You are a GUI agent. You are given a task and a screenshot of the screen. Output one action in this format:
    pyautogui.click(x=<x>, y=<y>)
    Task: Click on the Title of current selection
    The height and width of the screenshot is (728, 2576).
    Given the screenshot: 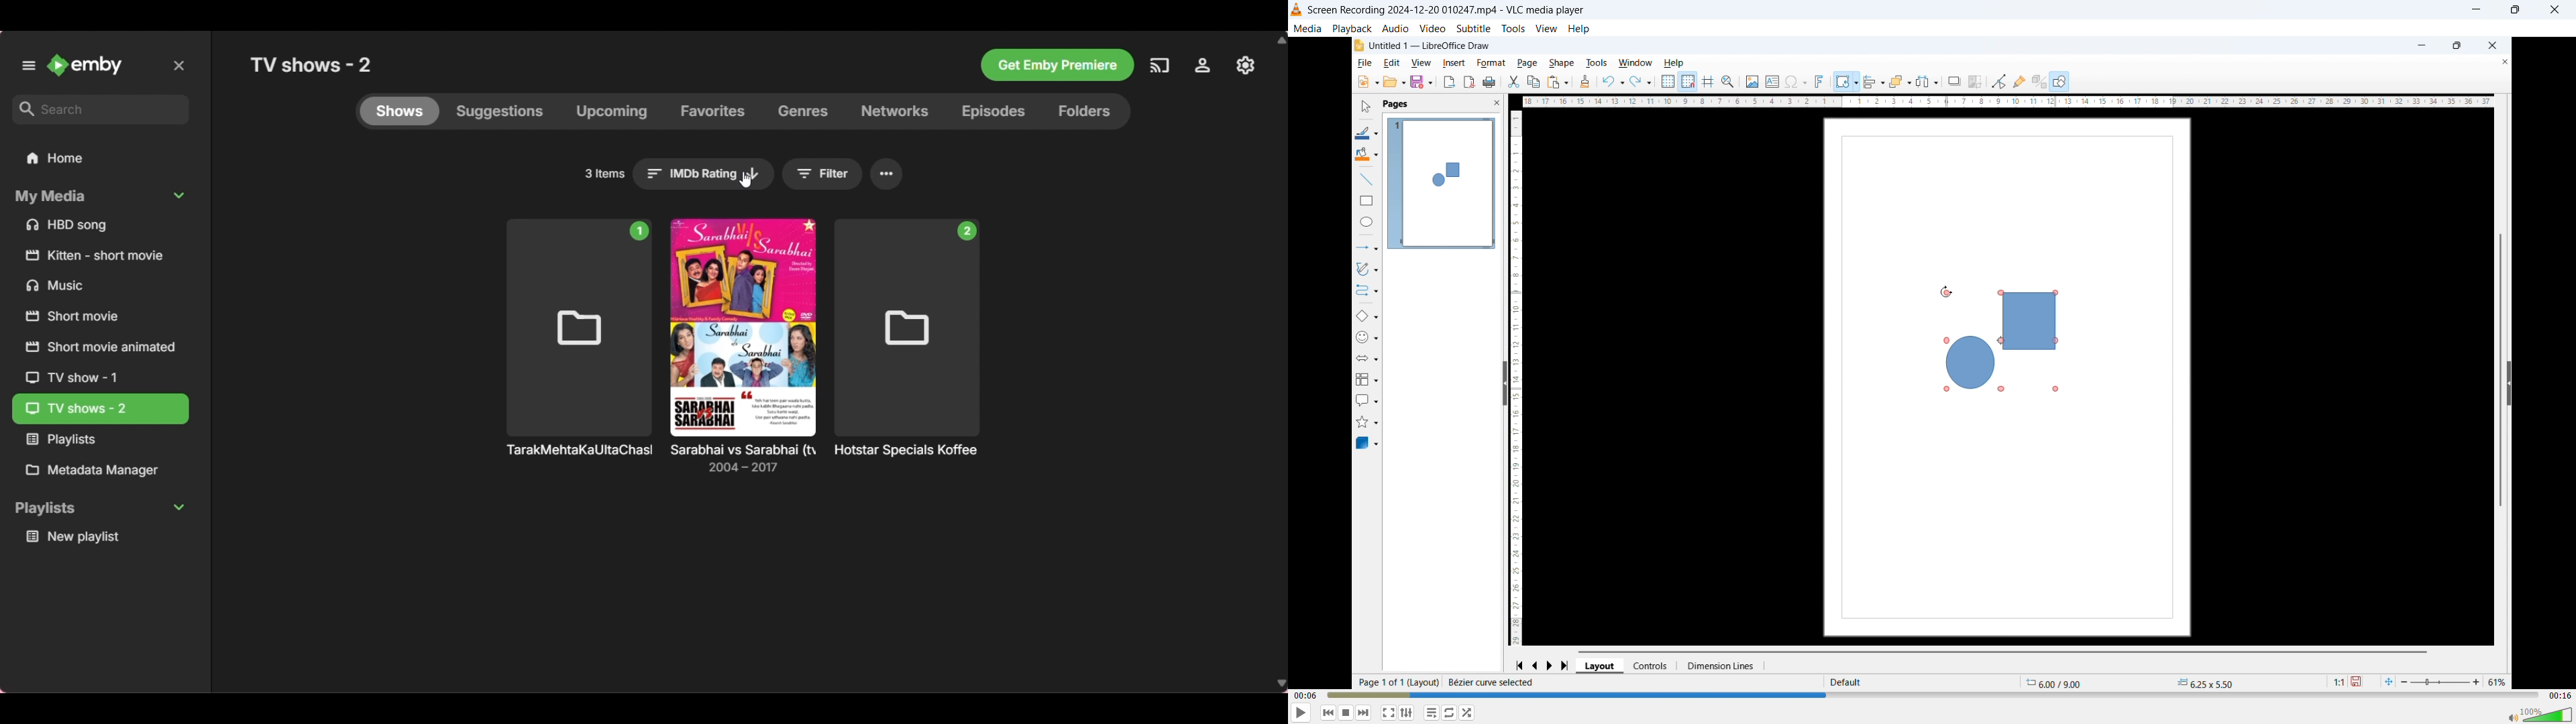 What is the action you would take?
    pyautogui.click(x=313, y=64)
    